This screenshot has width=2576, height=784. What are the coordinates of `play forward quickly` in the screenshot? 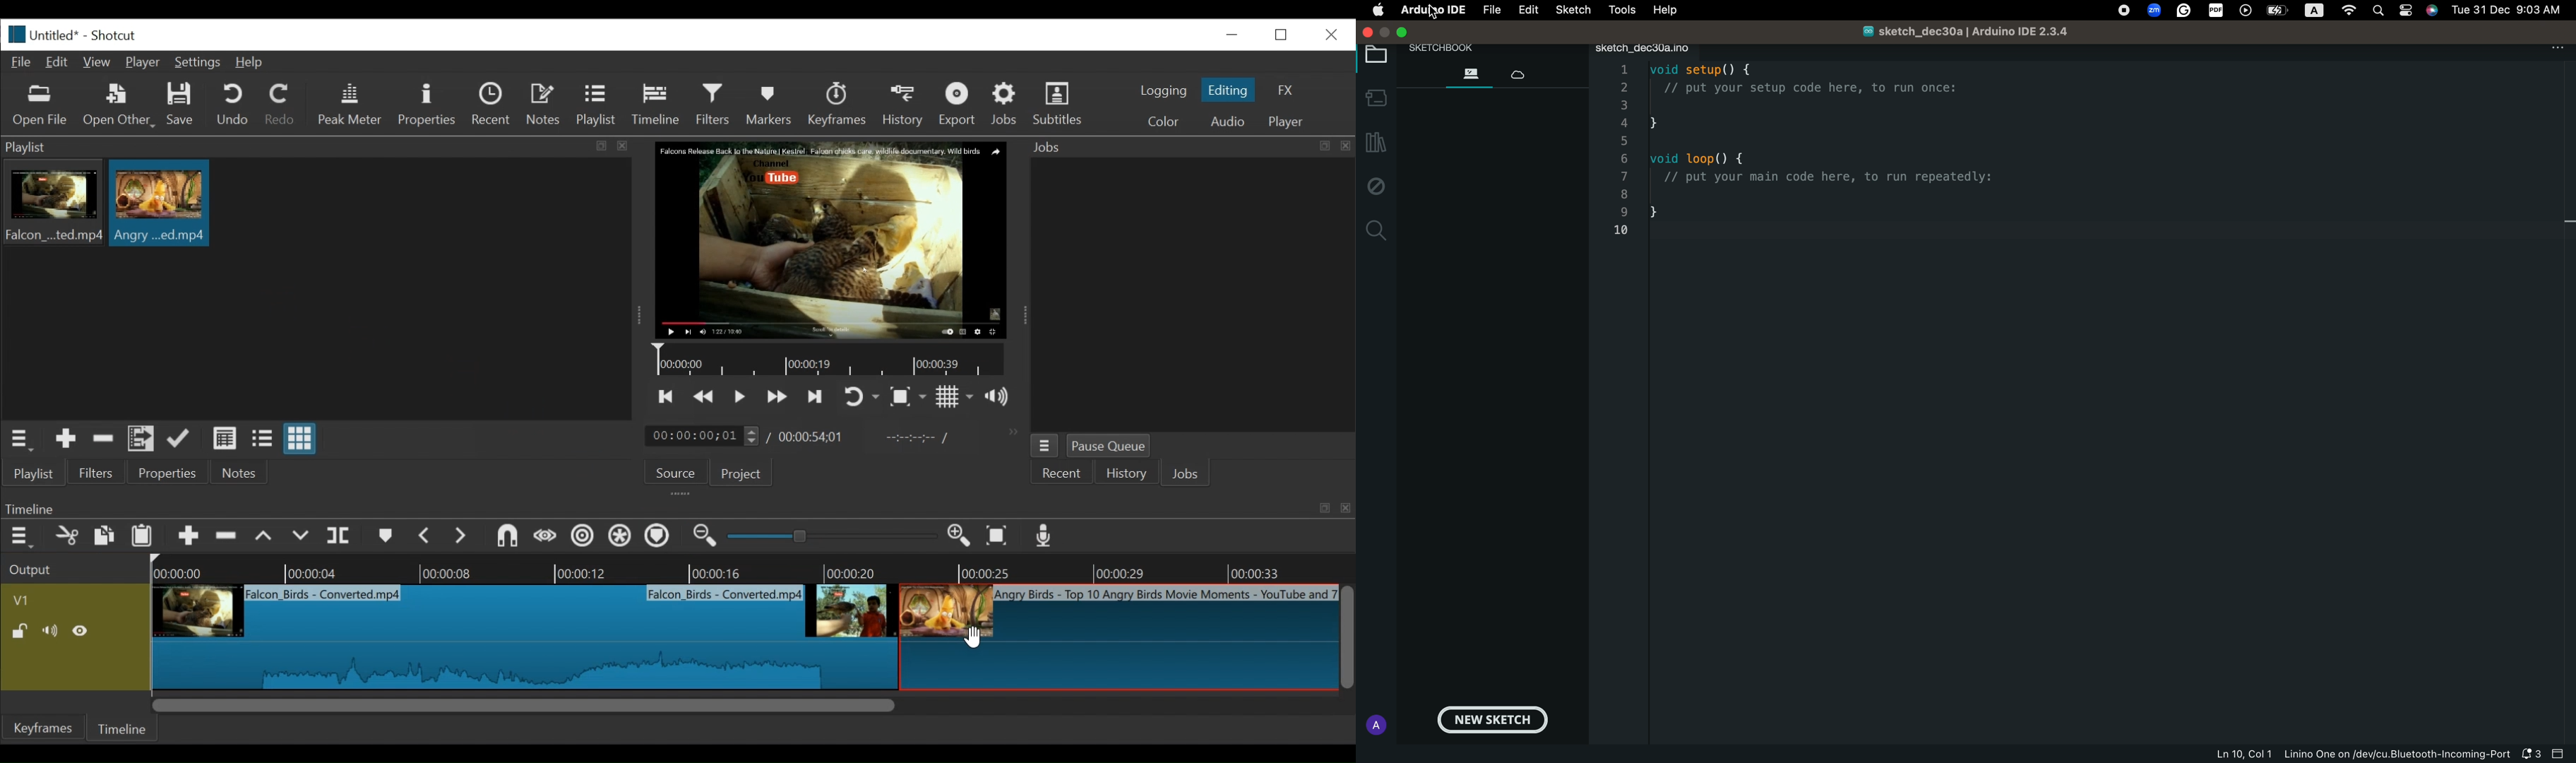 It's located at (779, 398).